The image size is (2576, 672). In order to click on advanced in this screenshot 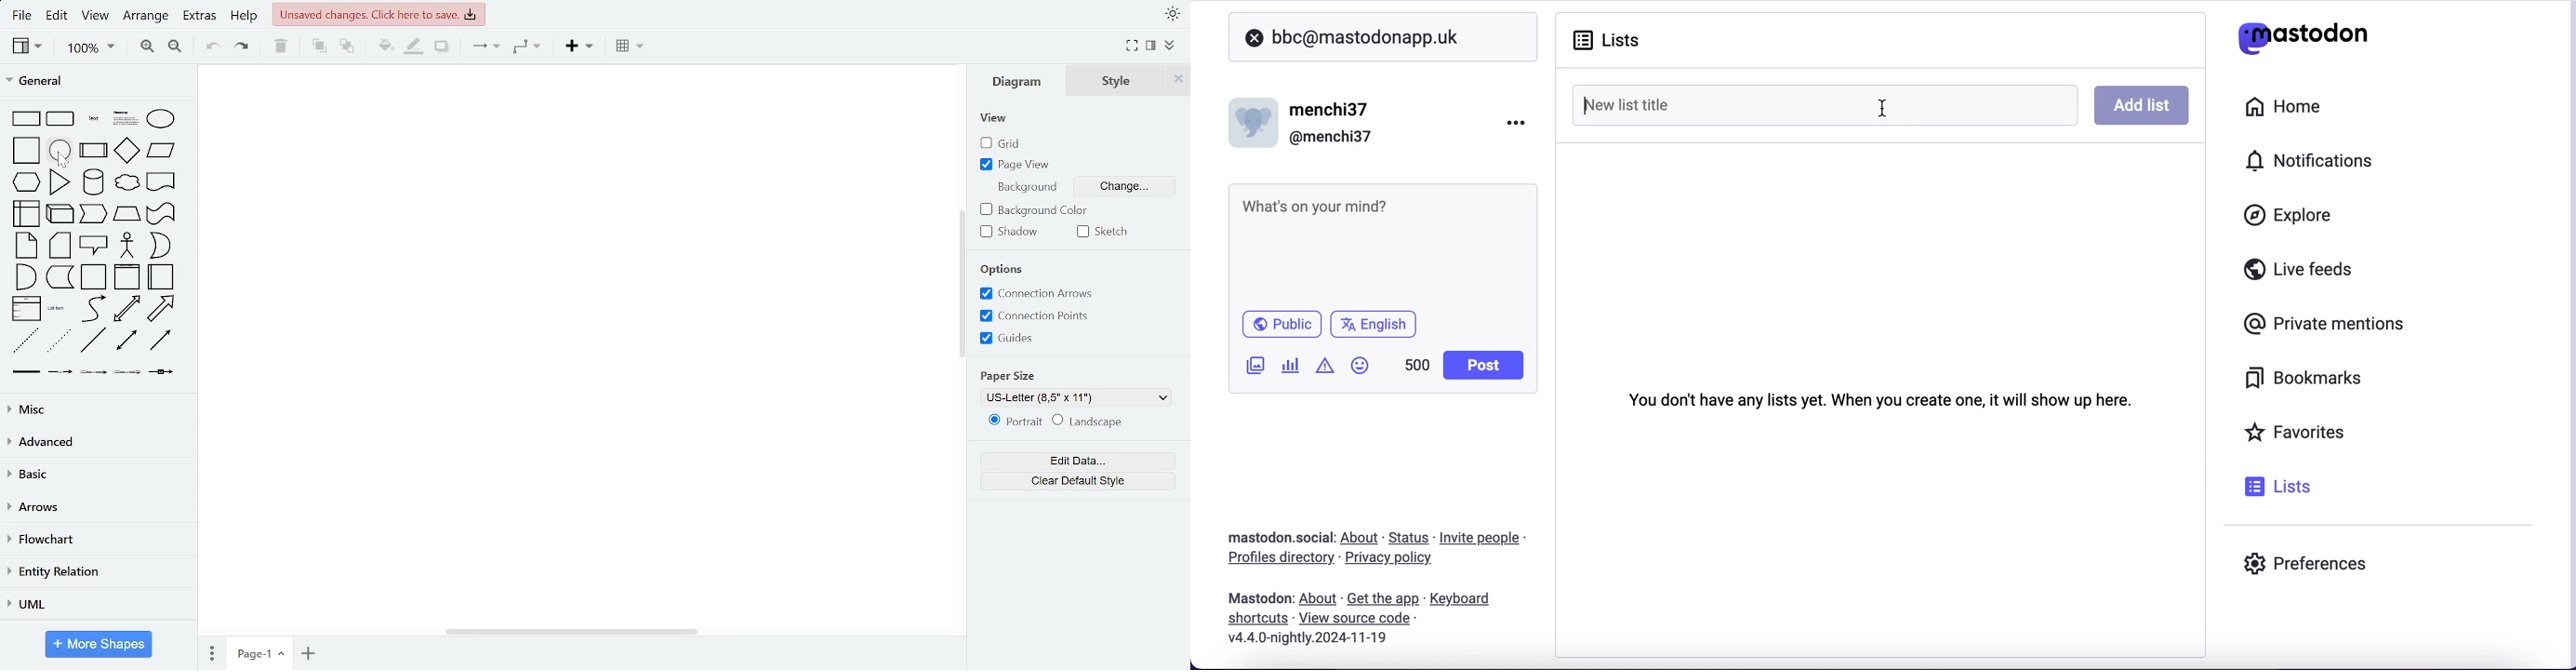, I will do `click(97, 442)`.